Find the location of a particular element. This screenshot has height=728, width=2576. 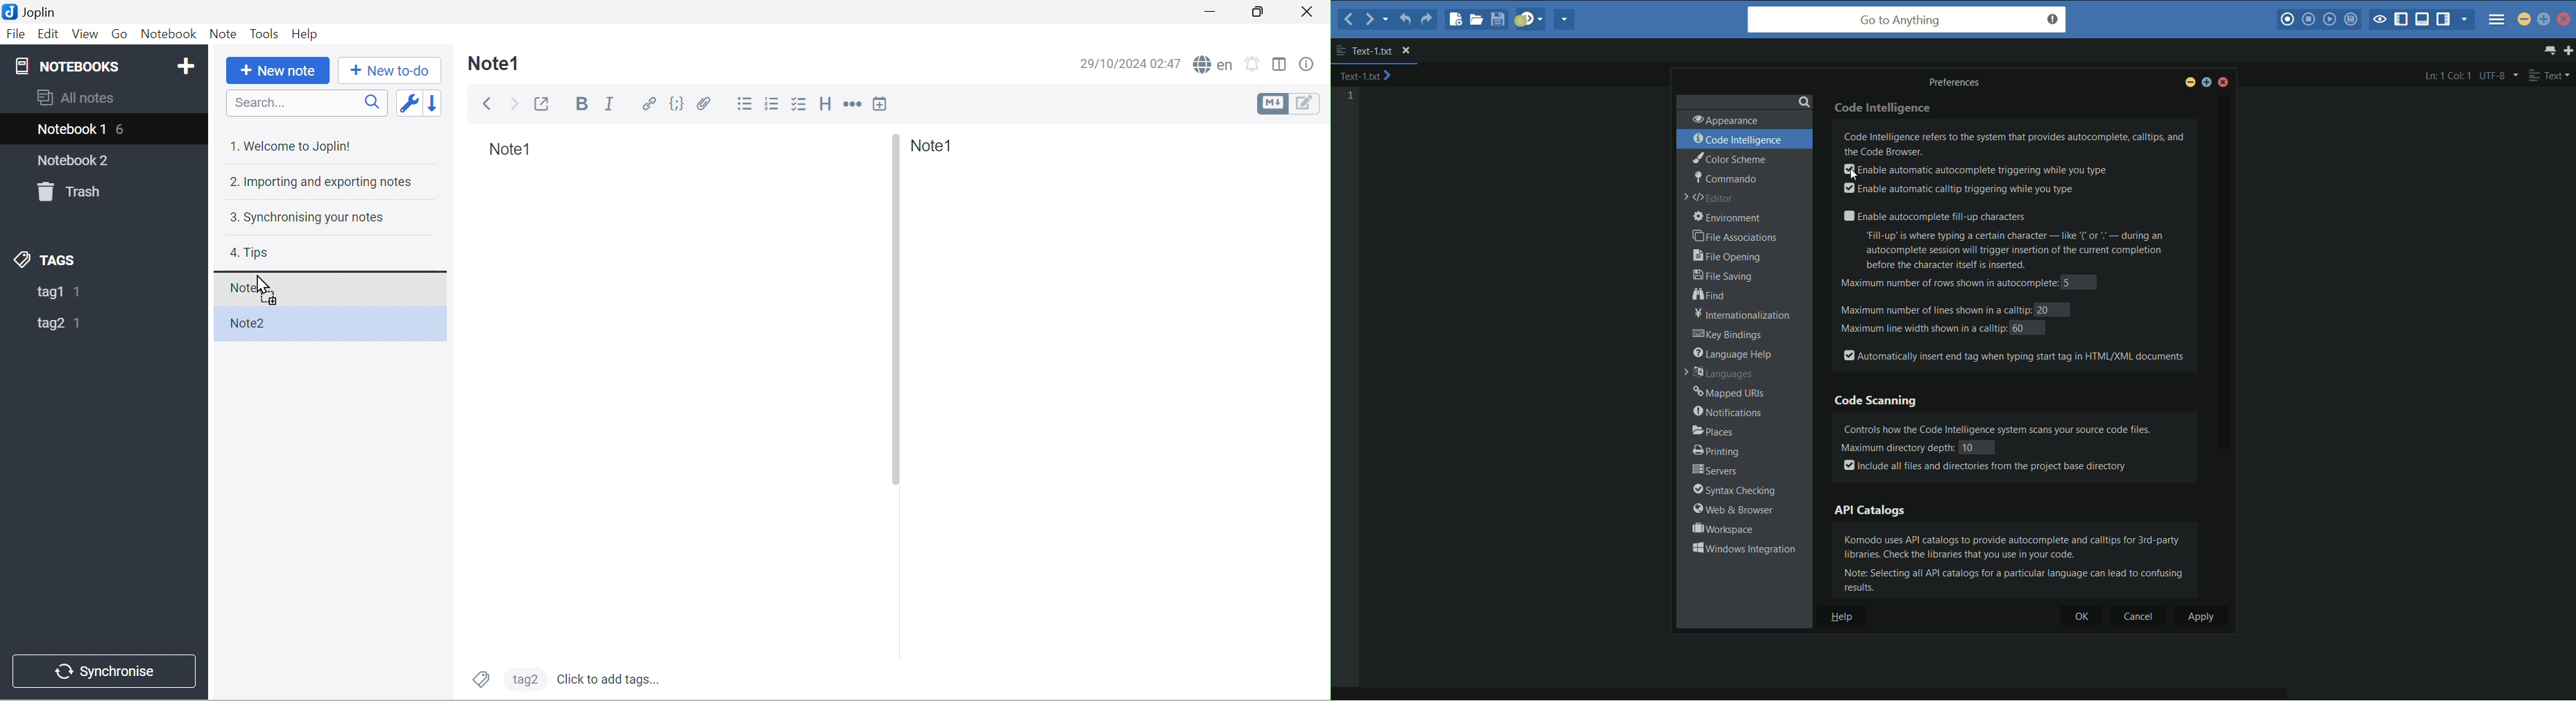

Note1 is located at coordinates (249, 289).